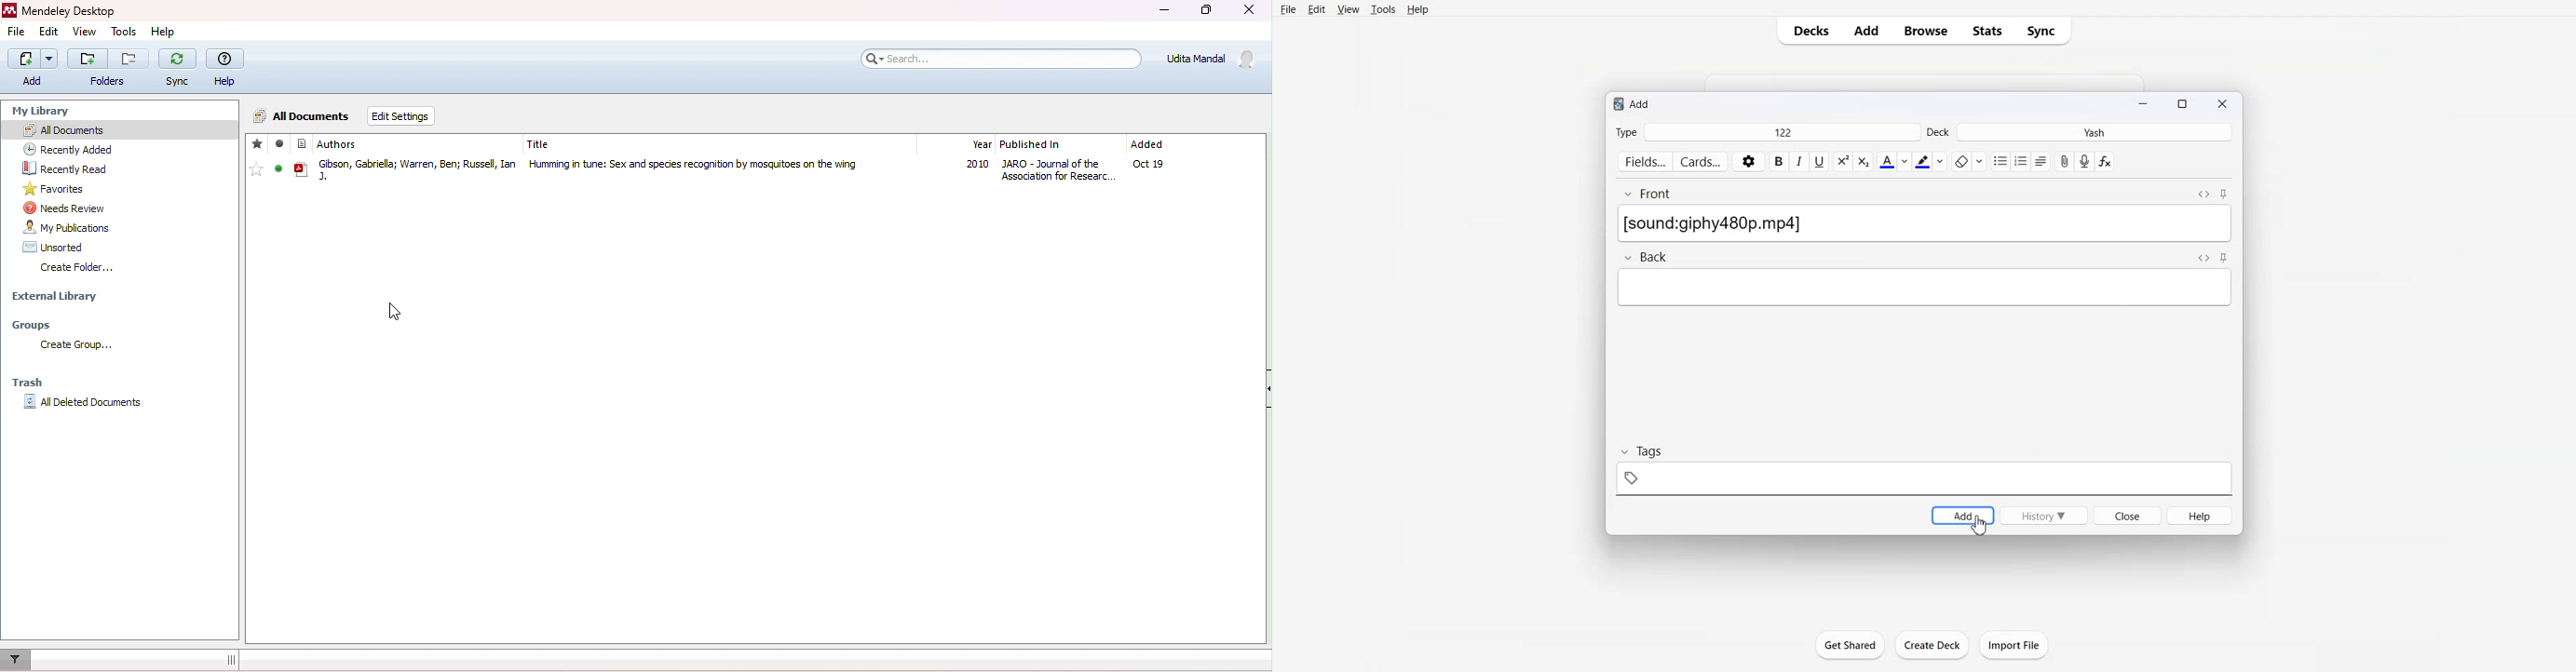  Describe the element at coordinates (1348, 10) in the screenshot. I see `View` at that location.